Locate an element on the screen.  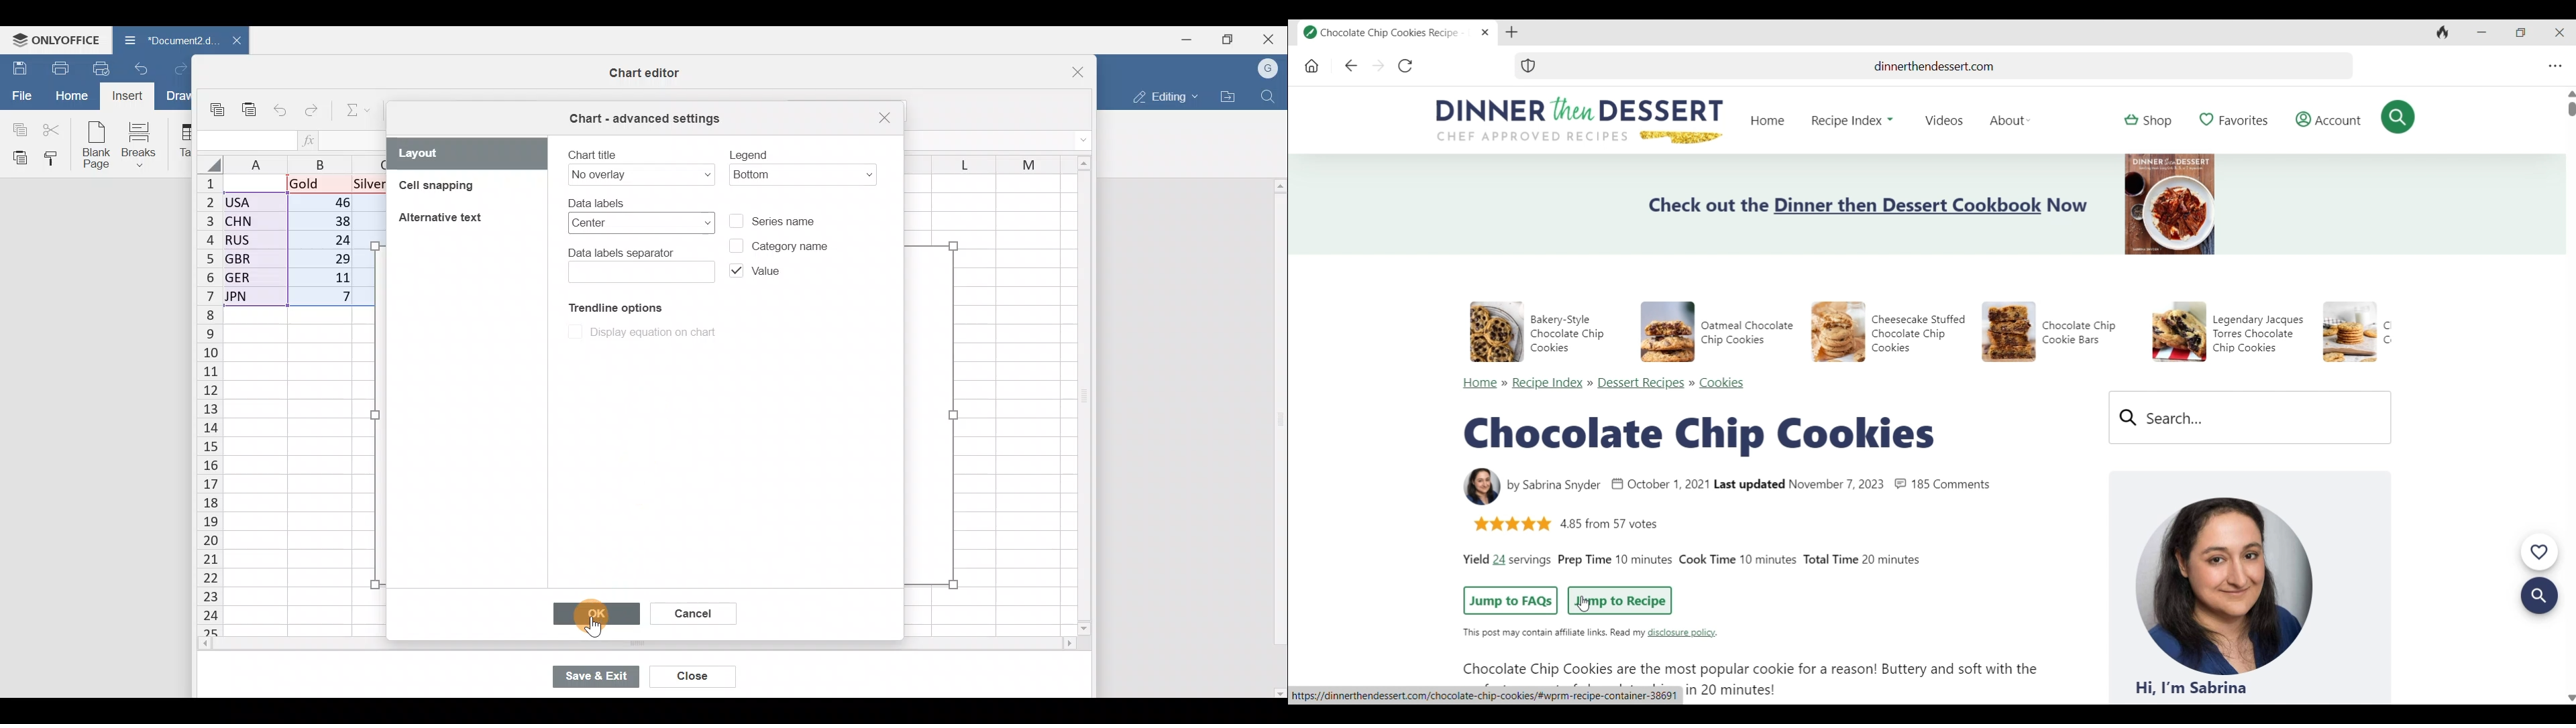
Close interface is located at coordinates (2557, 34).